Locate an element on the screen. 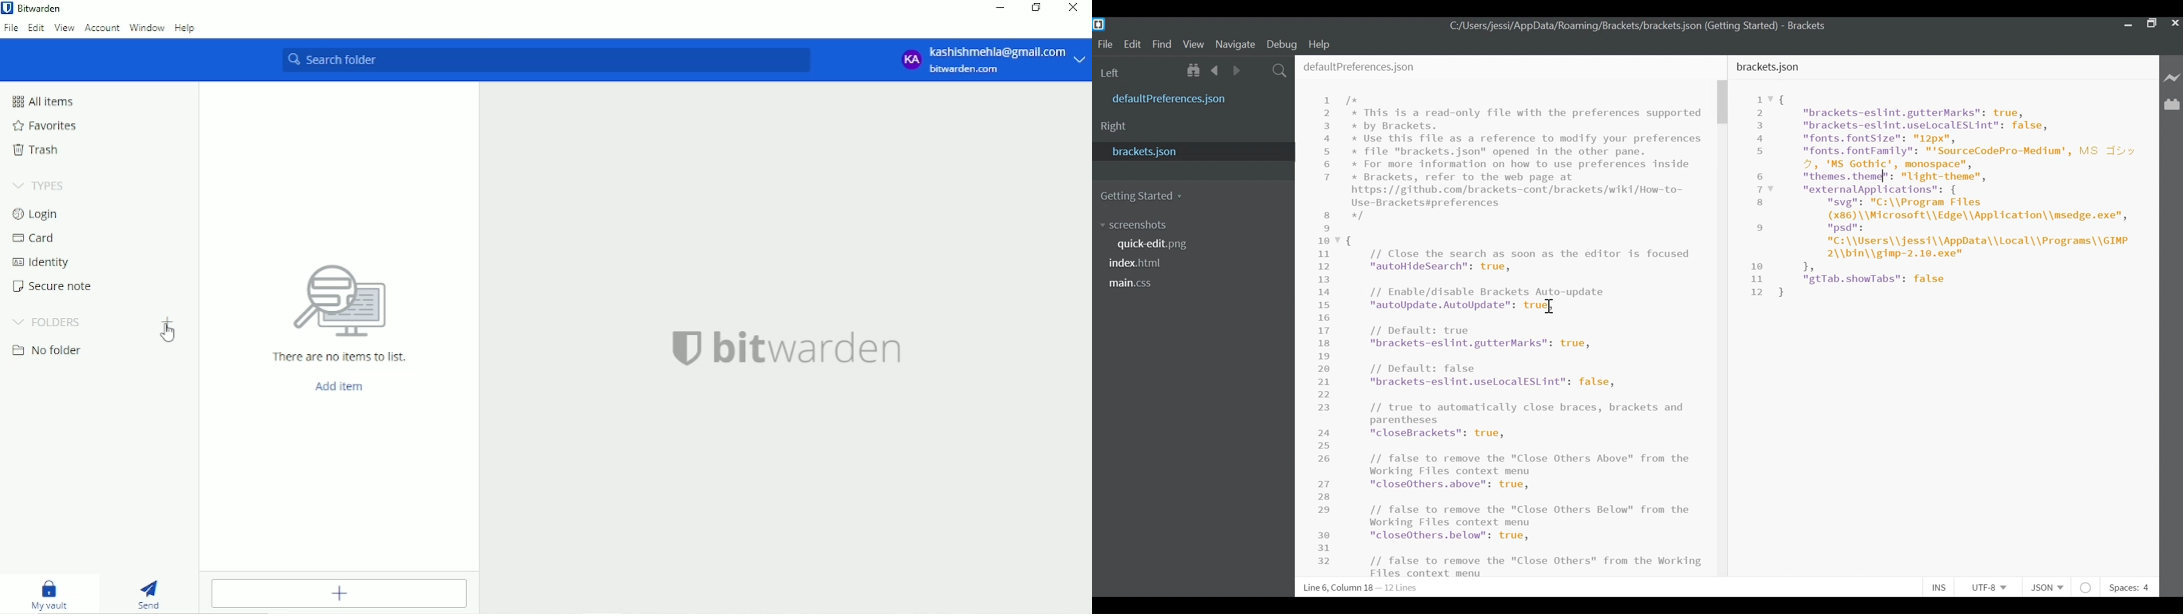 The image size is (2184, 616). quickedit.png is located at coordinates (1159, 243).